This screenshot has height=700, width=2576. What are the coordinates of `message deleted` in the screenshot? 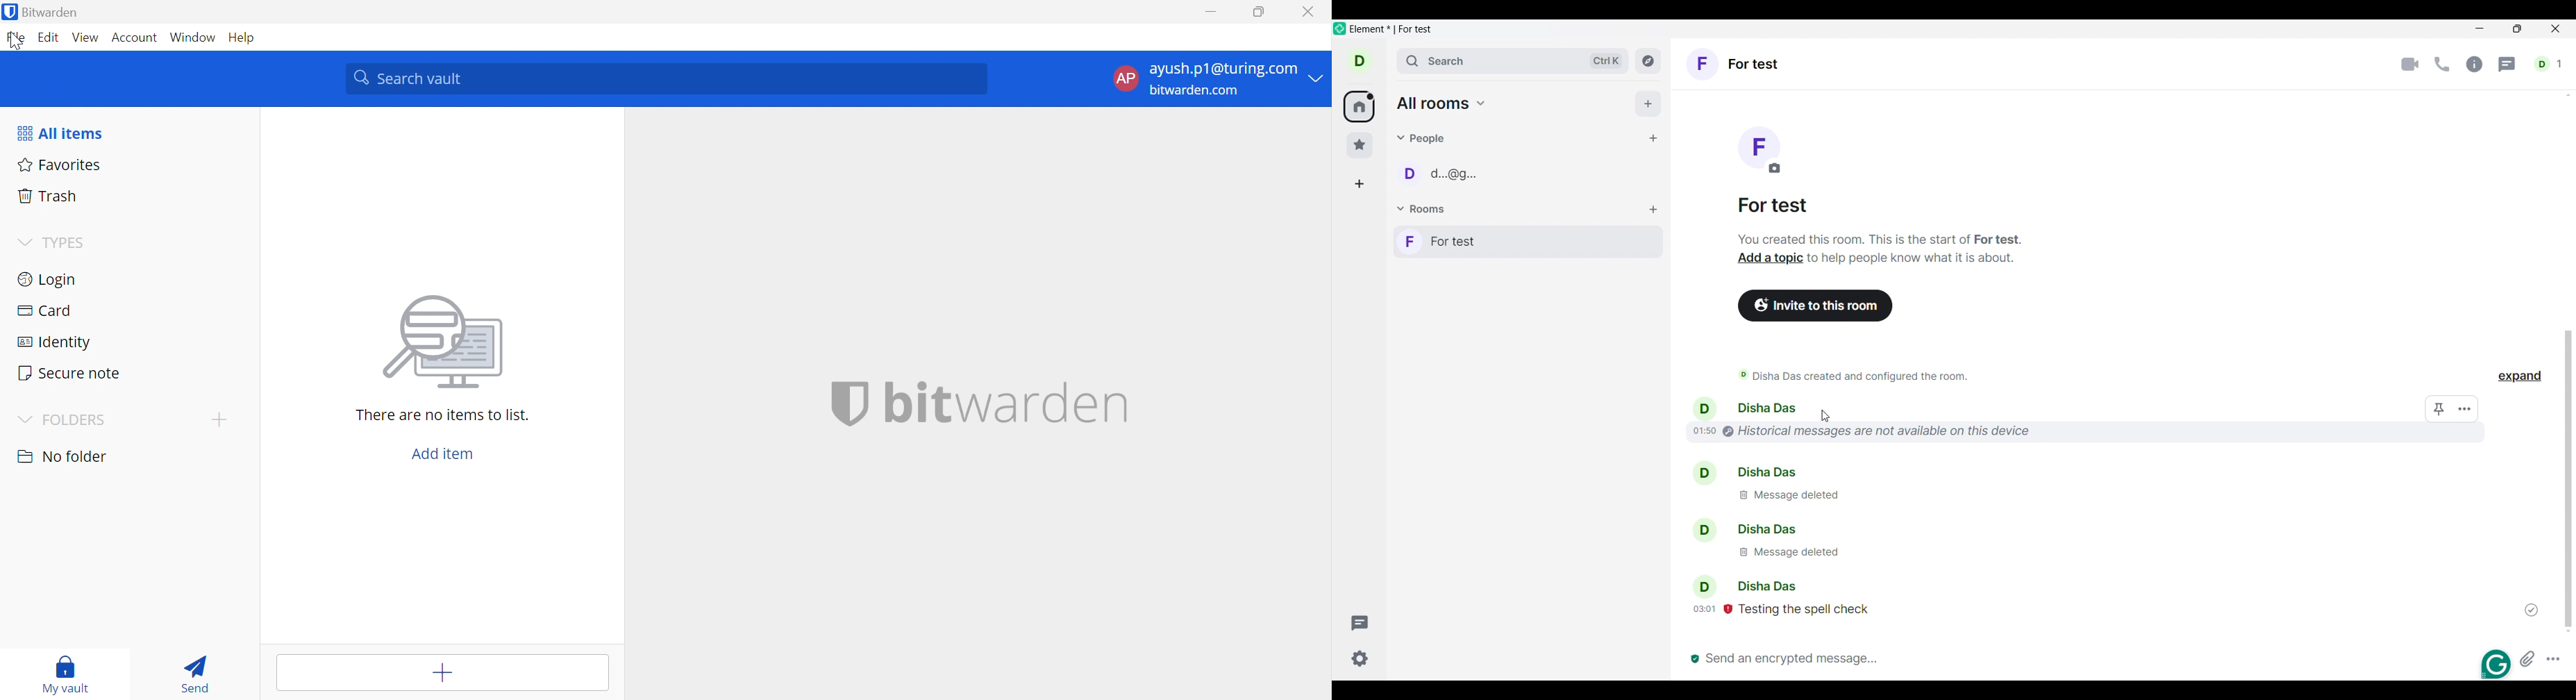 It's located at (1804, 498).